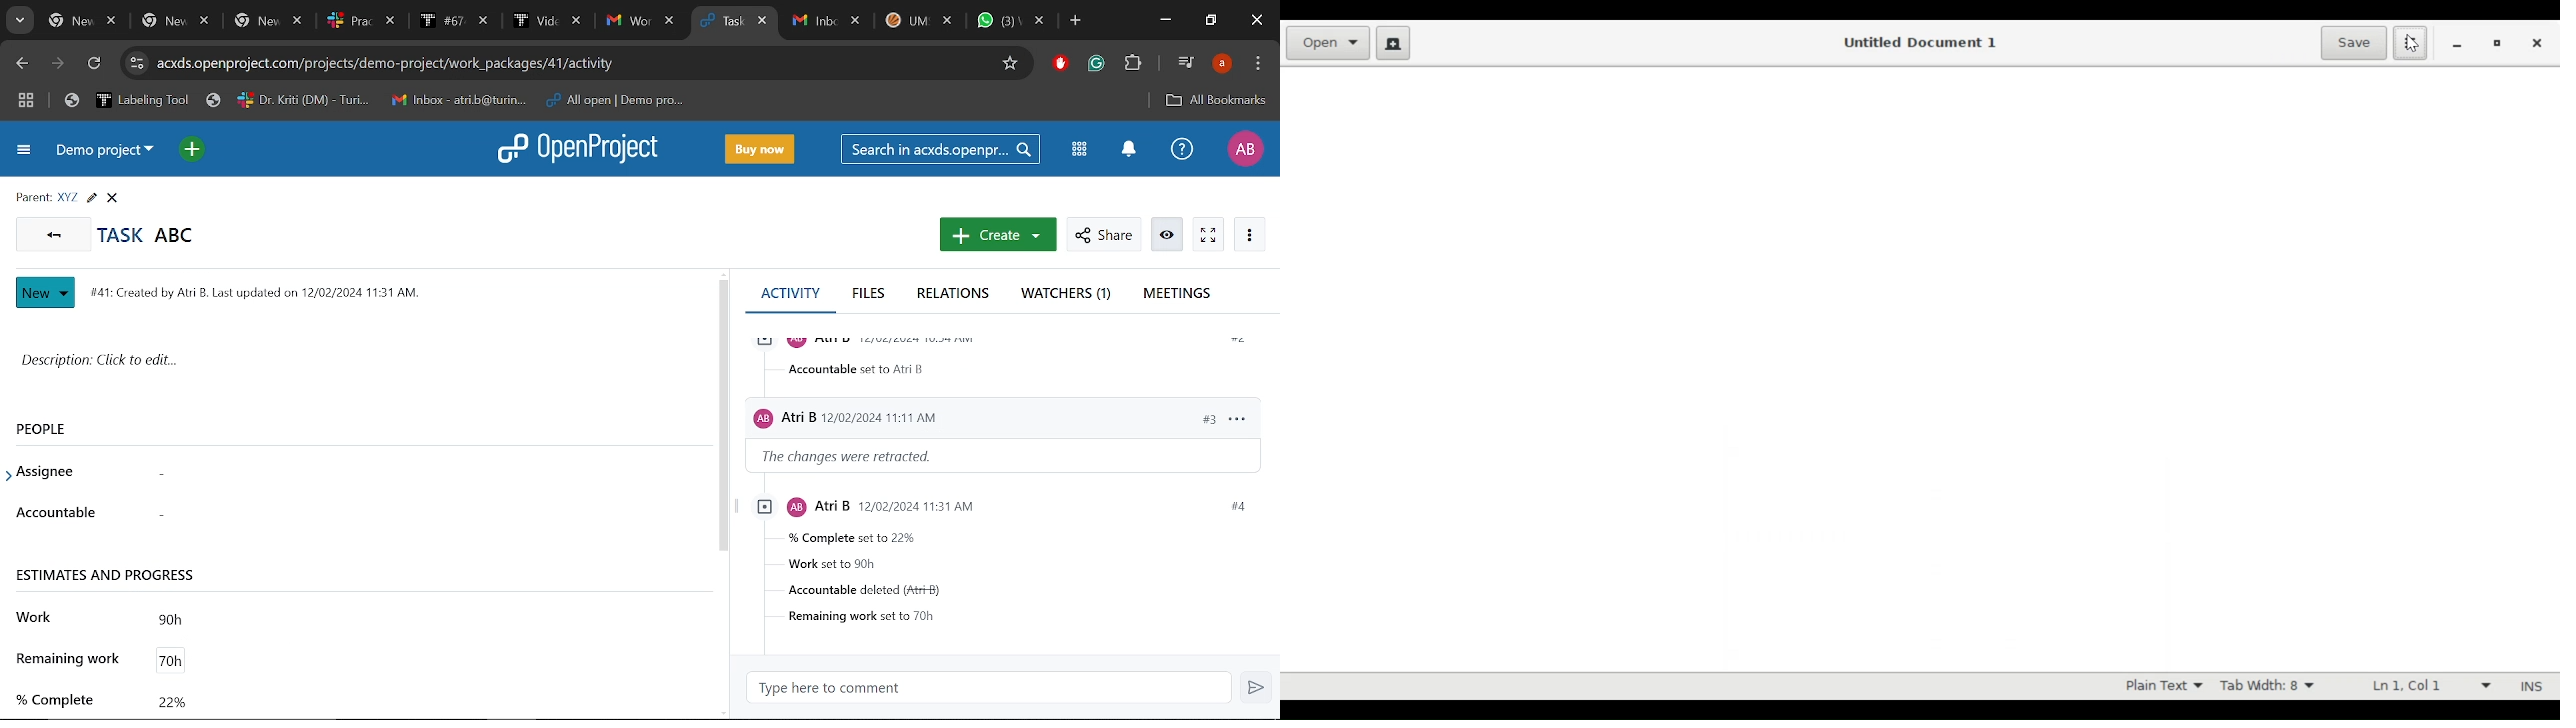 The width and height of the screenshot is (2576, 728). What do you see at coordinates (764, 23) in the screenshot?
I see `Close current tab` at bounding box center [764, 23].